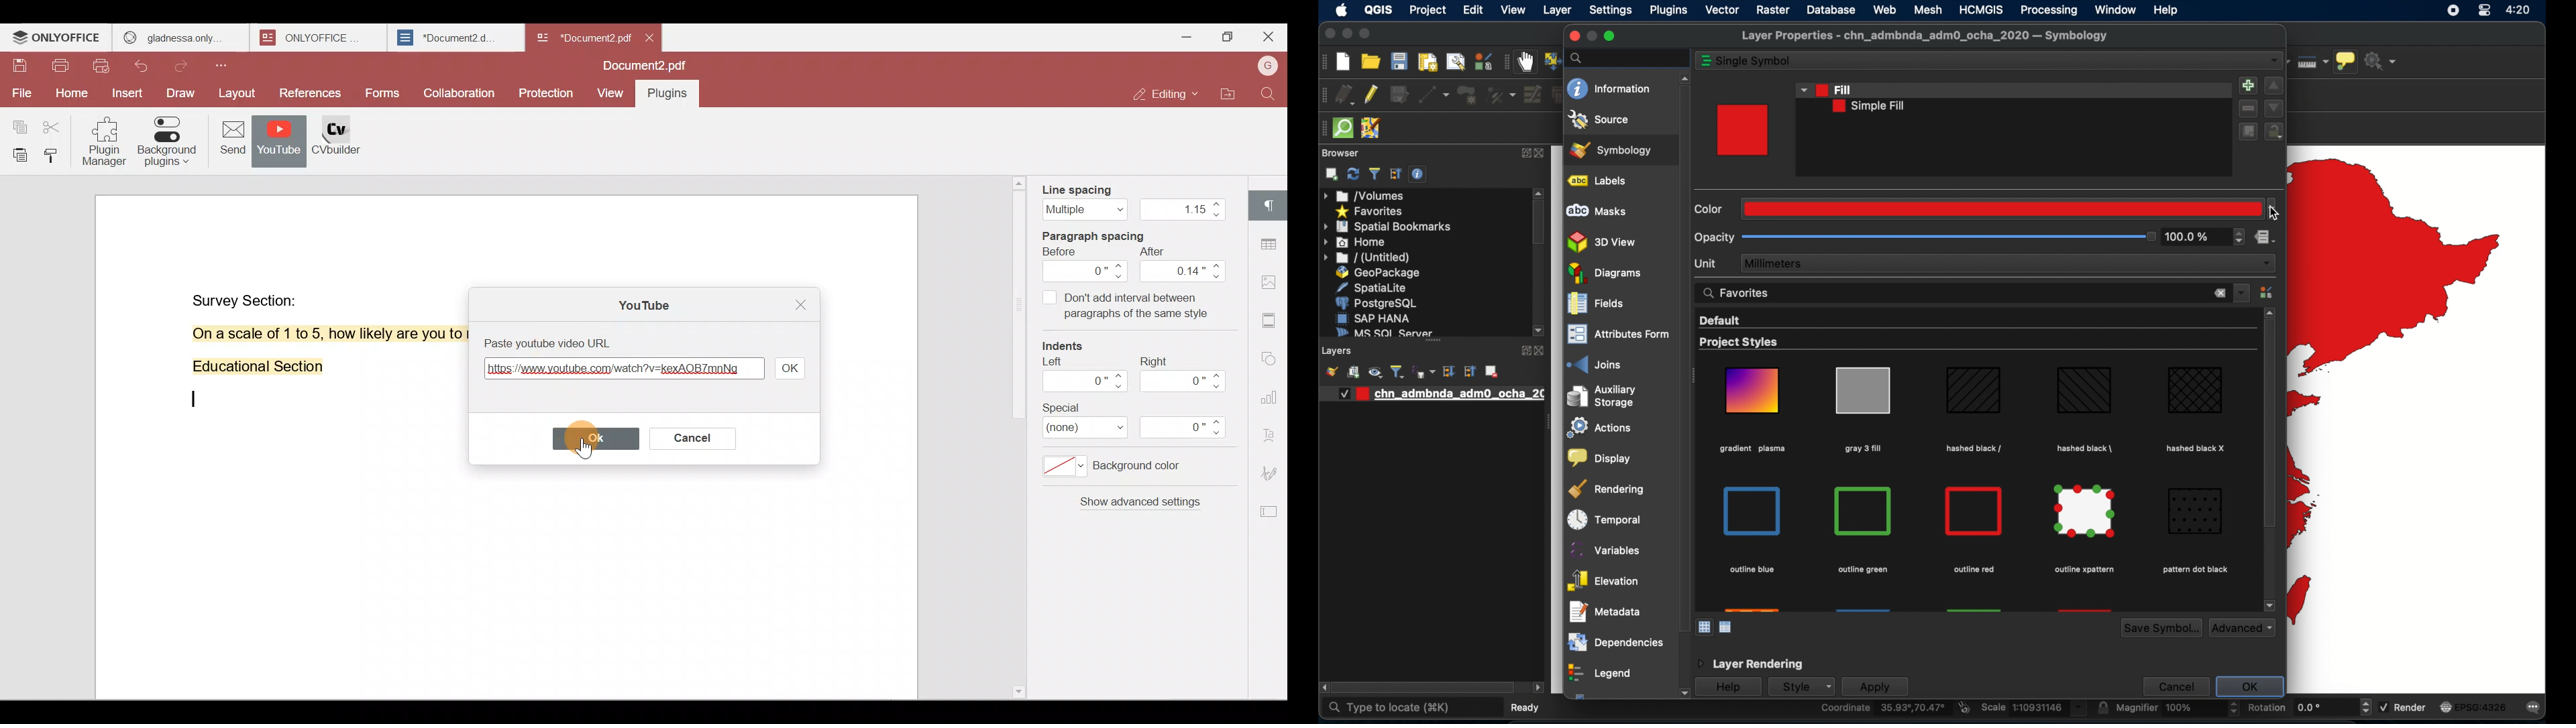  I want to click on scroll right, so click(1322, 688).